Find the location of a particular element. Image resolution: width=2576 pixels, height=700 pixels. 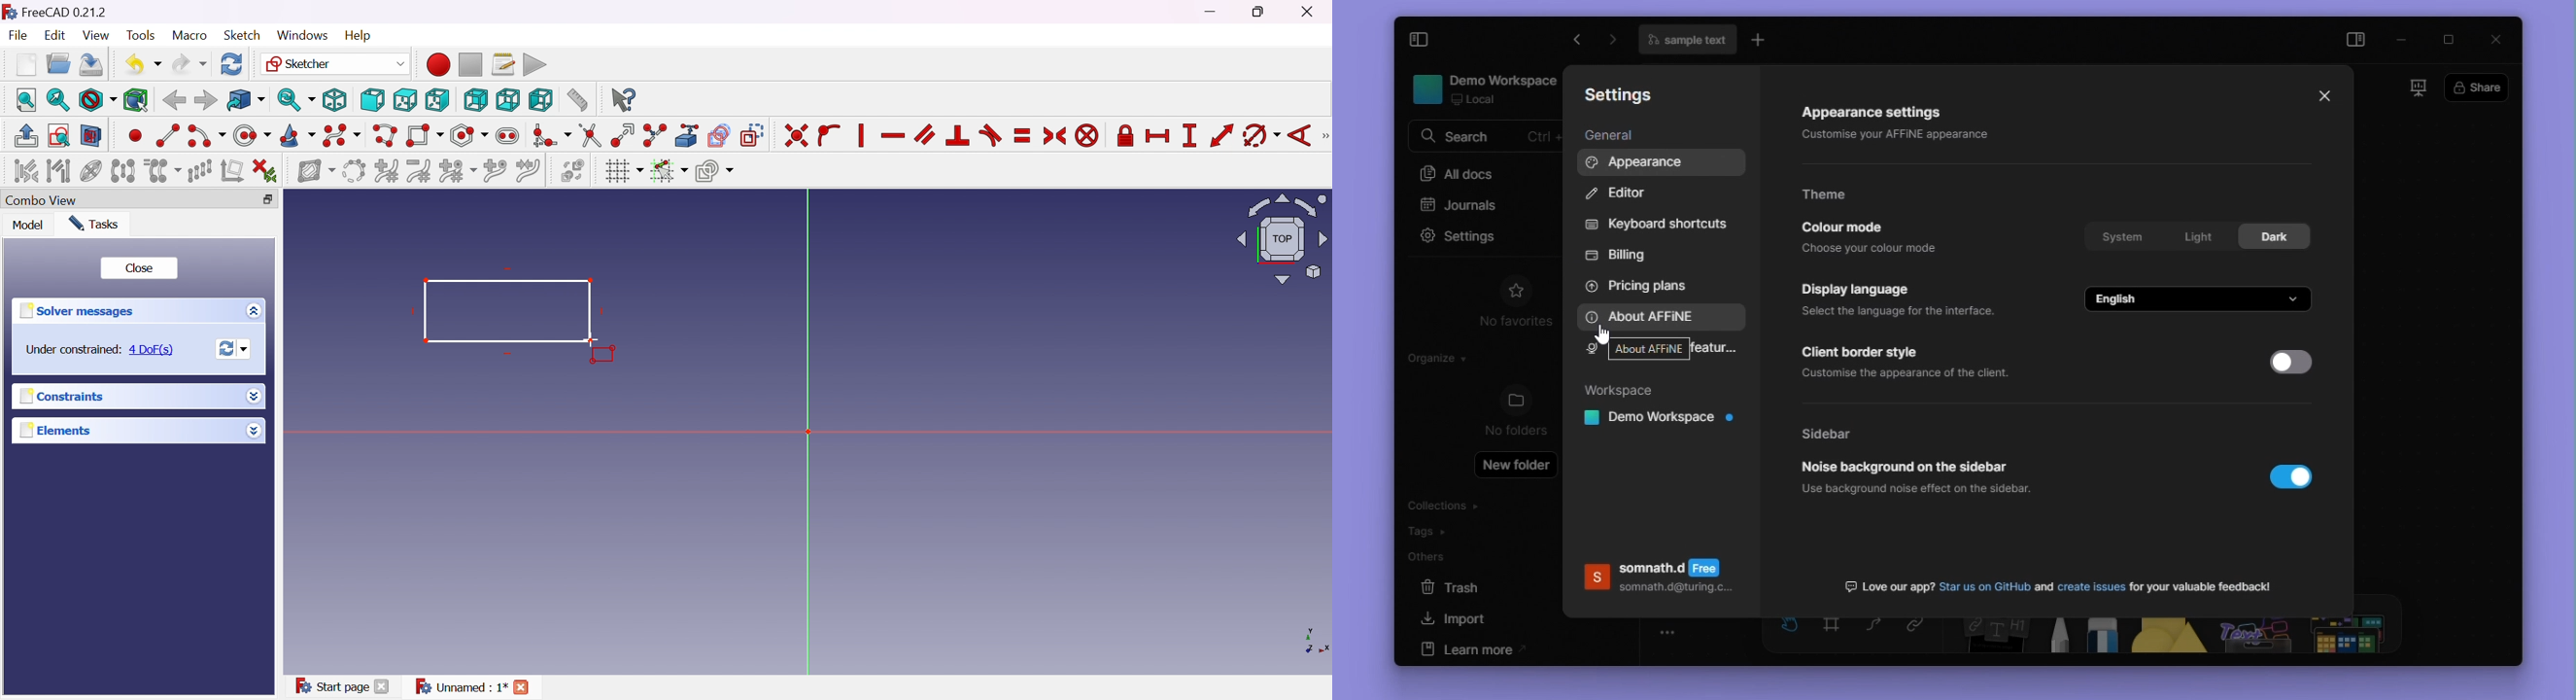

New is located at coordinates (26, 64).